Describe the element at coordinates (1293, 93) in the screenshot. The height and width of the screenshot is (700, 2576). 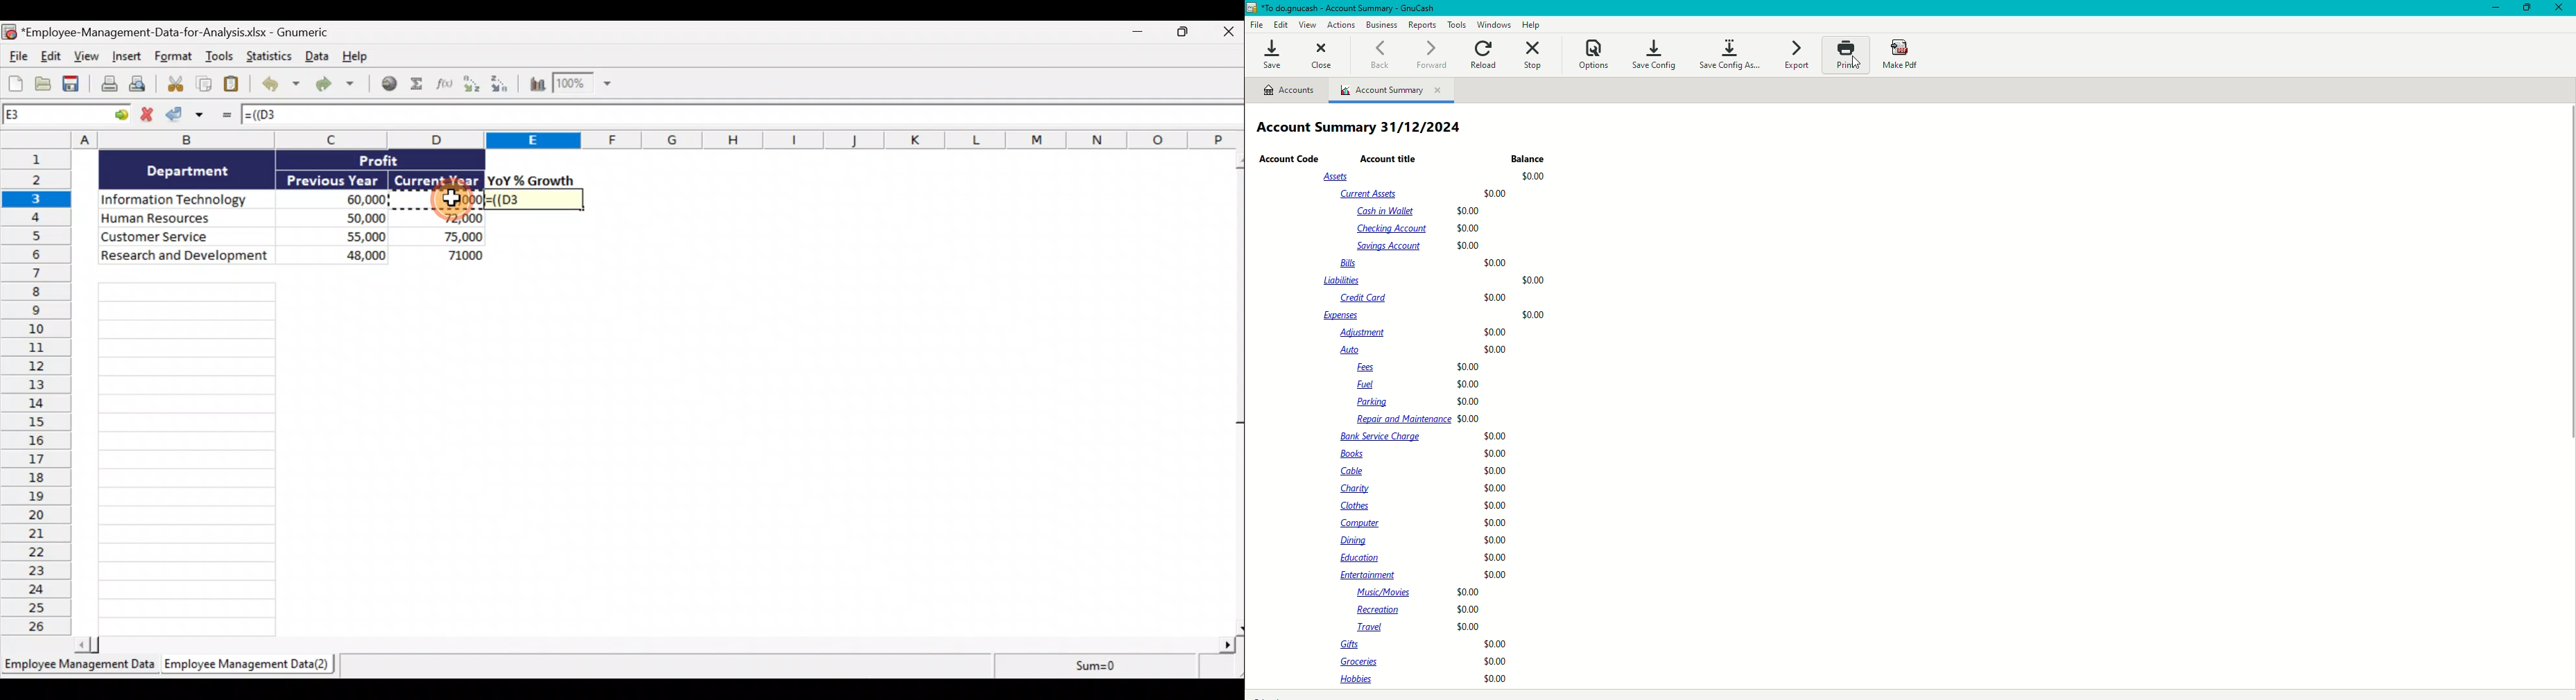
I see `Accounts` at that location.